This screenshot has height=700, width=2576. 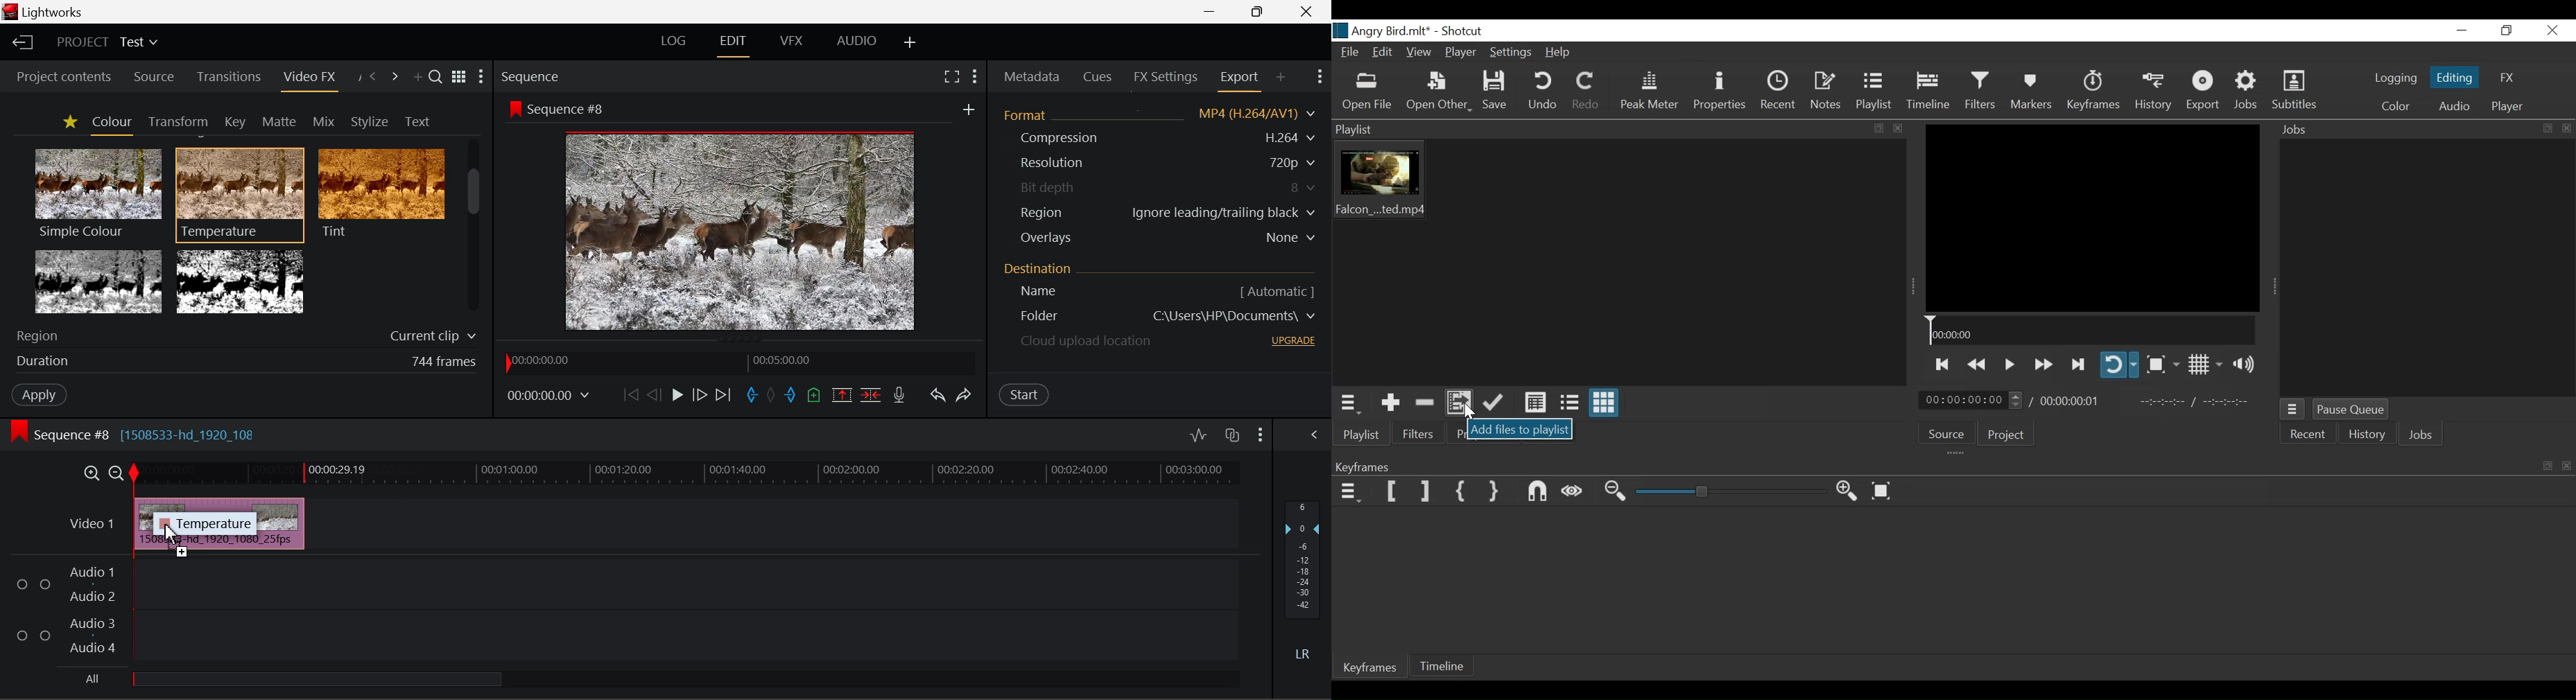 I want to click on Total Duration, so click(x=2070, y=401).